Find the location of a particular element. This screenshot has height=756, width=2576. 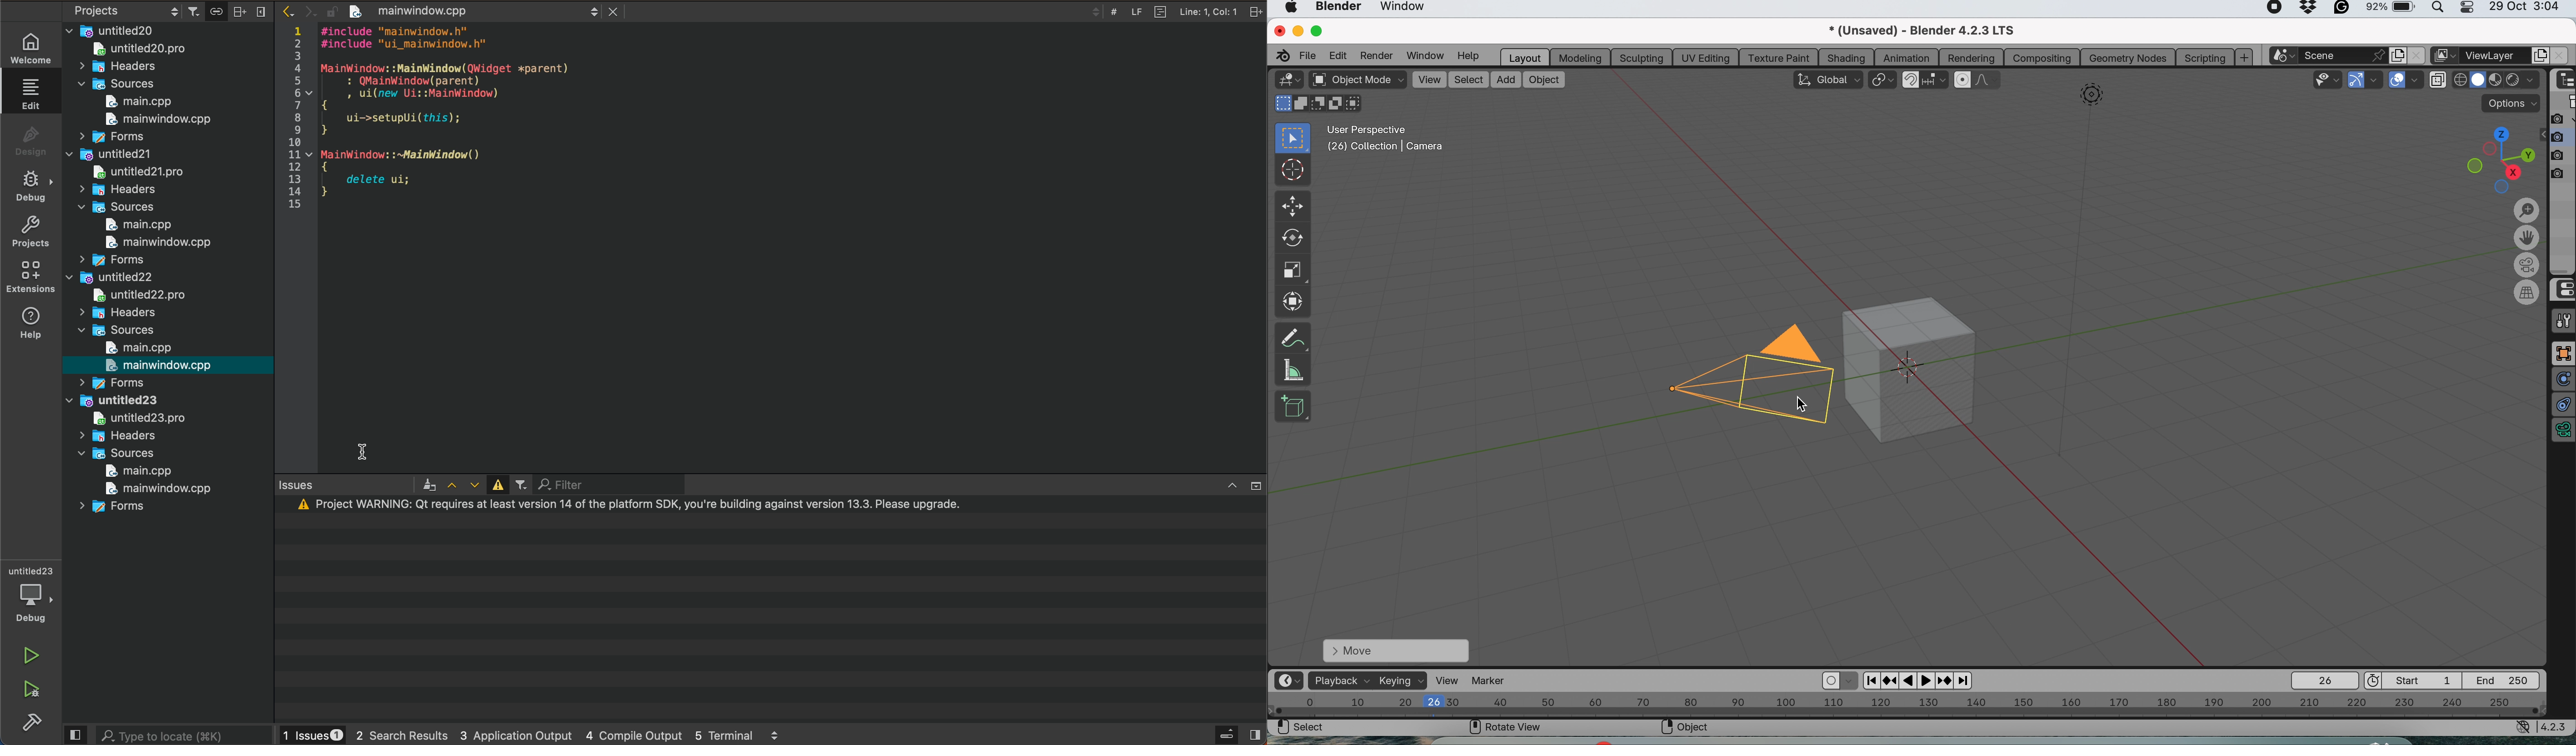

close is located at coordinates (1278, 29).